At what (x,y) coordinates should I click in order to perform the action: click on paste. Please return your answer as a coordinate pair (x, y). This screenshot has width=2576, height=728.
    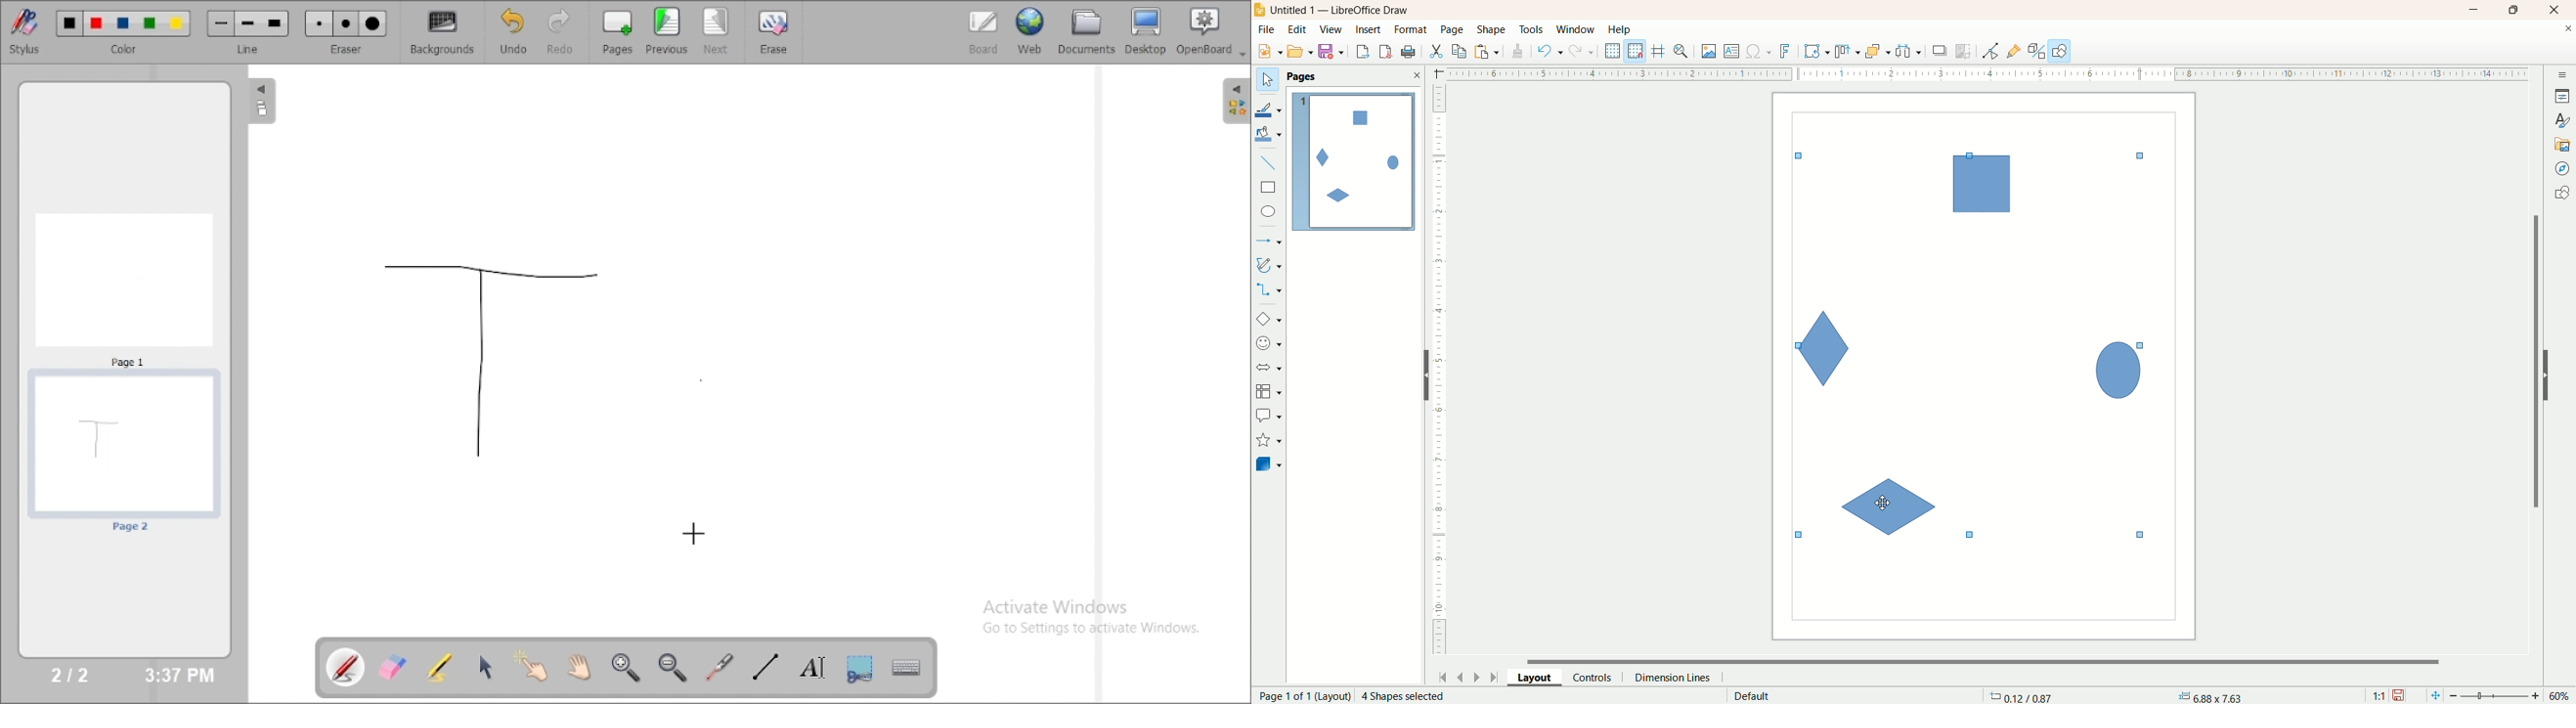
    Looking at the image, I should click on (1489, 50).